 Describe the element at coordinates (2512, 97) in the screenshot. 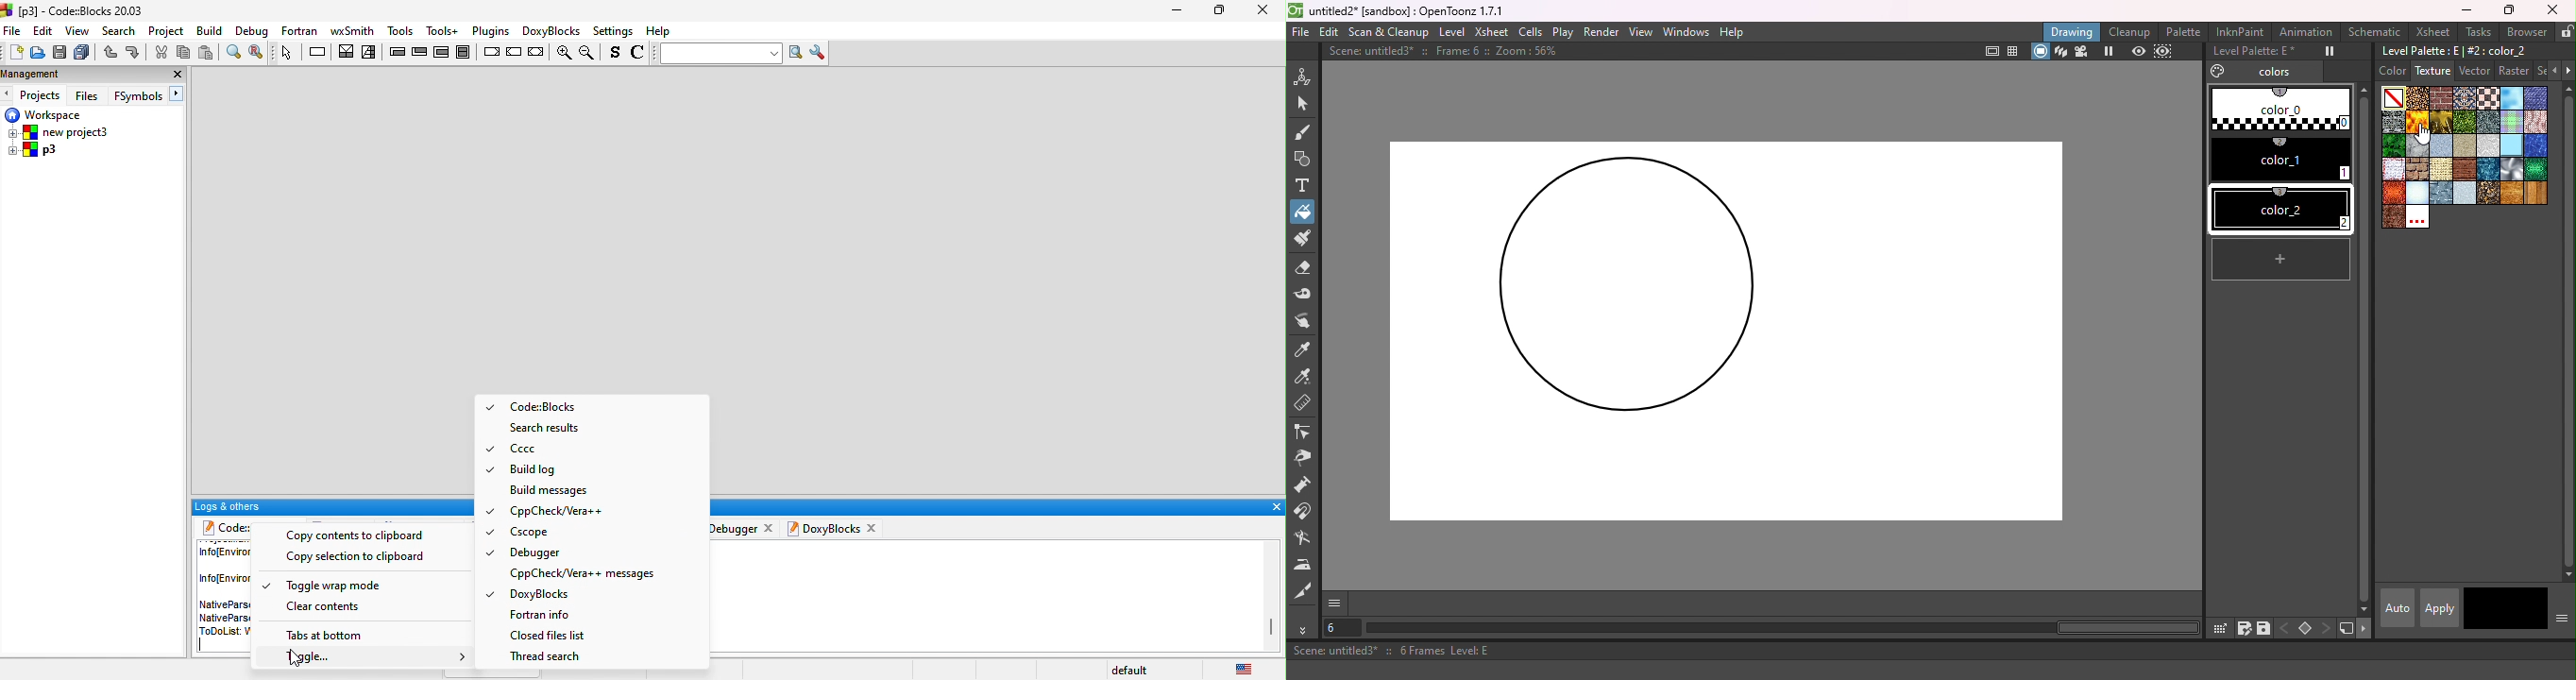

I see `Cloud.bmp` at that location.